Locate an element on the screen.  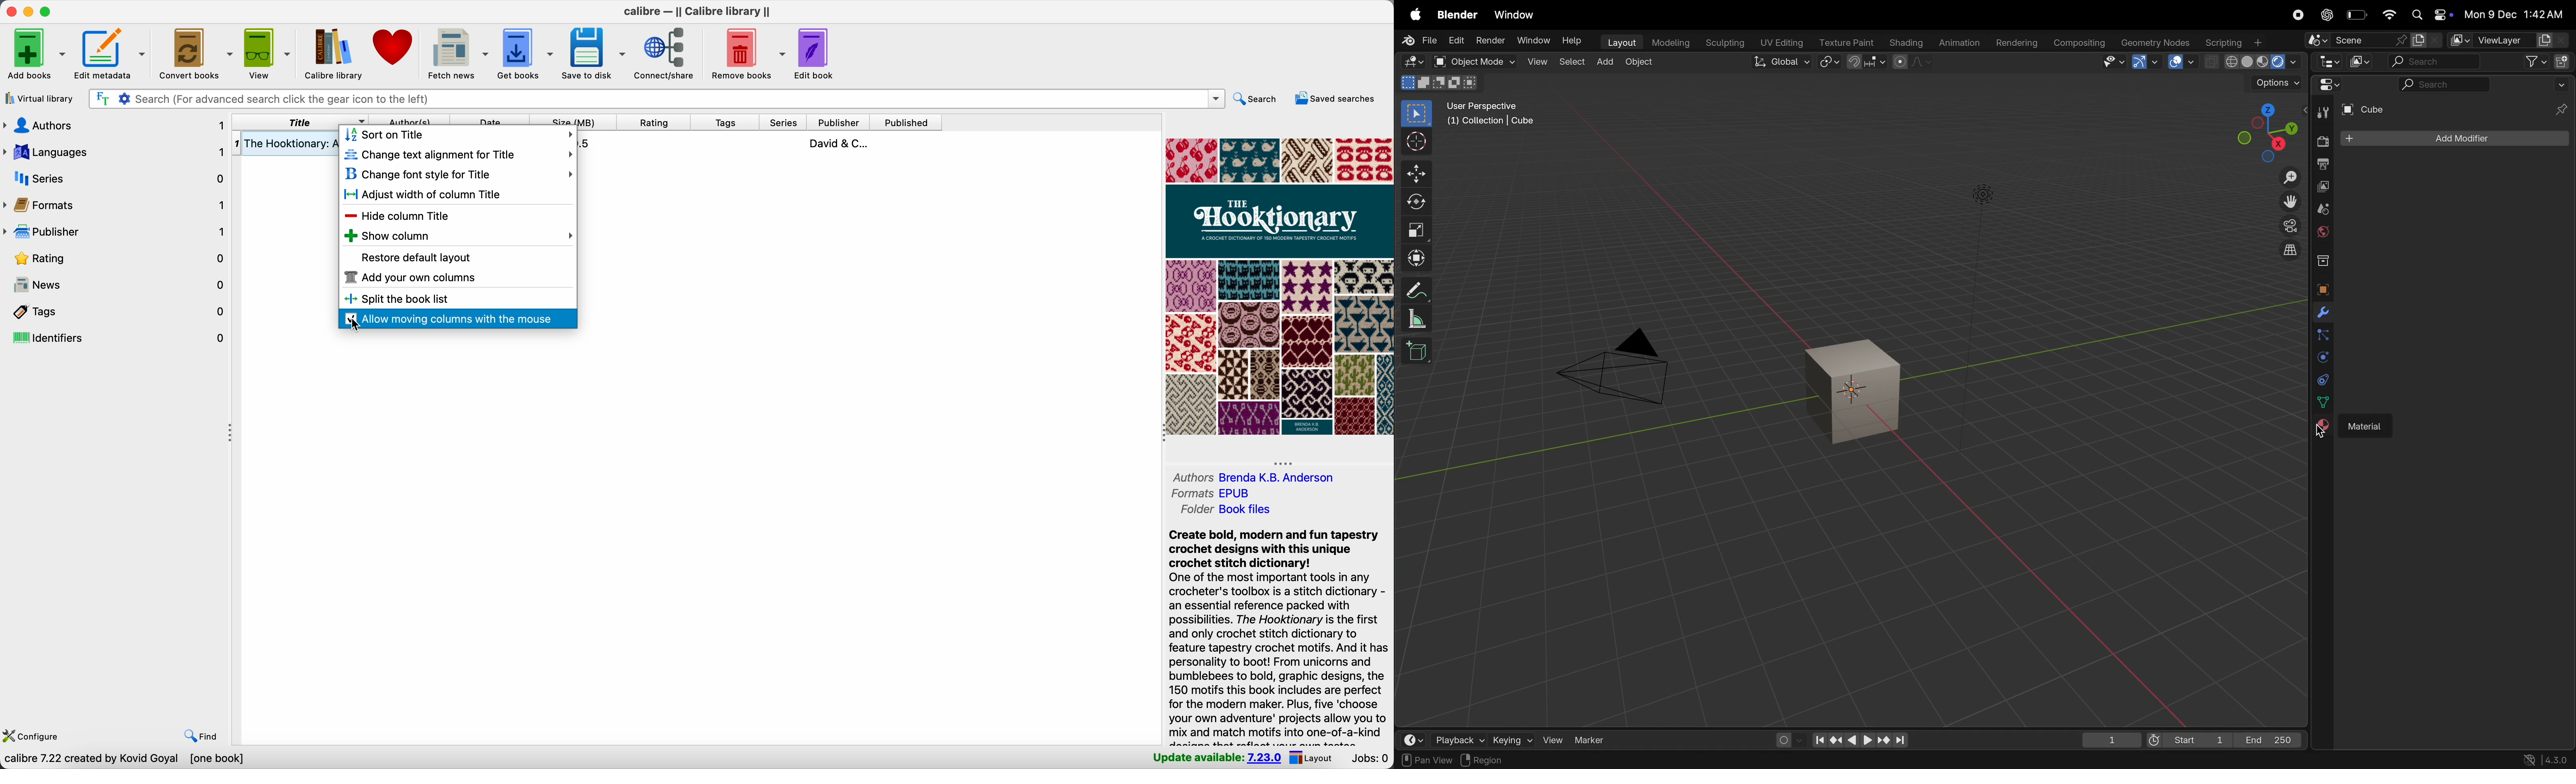
object mode is located at coordinates (1641, 64).